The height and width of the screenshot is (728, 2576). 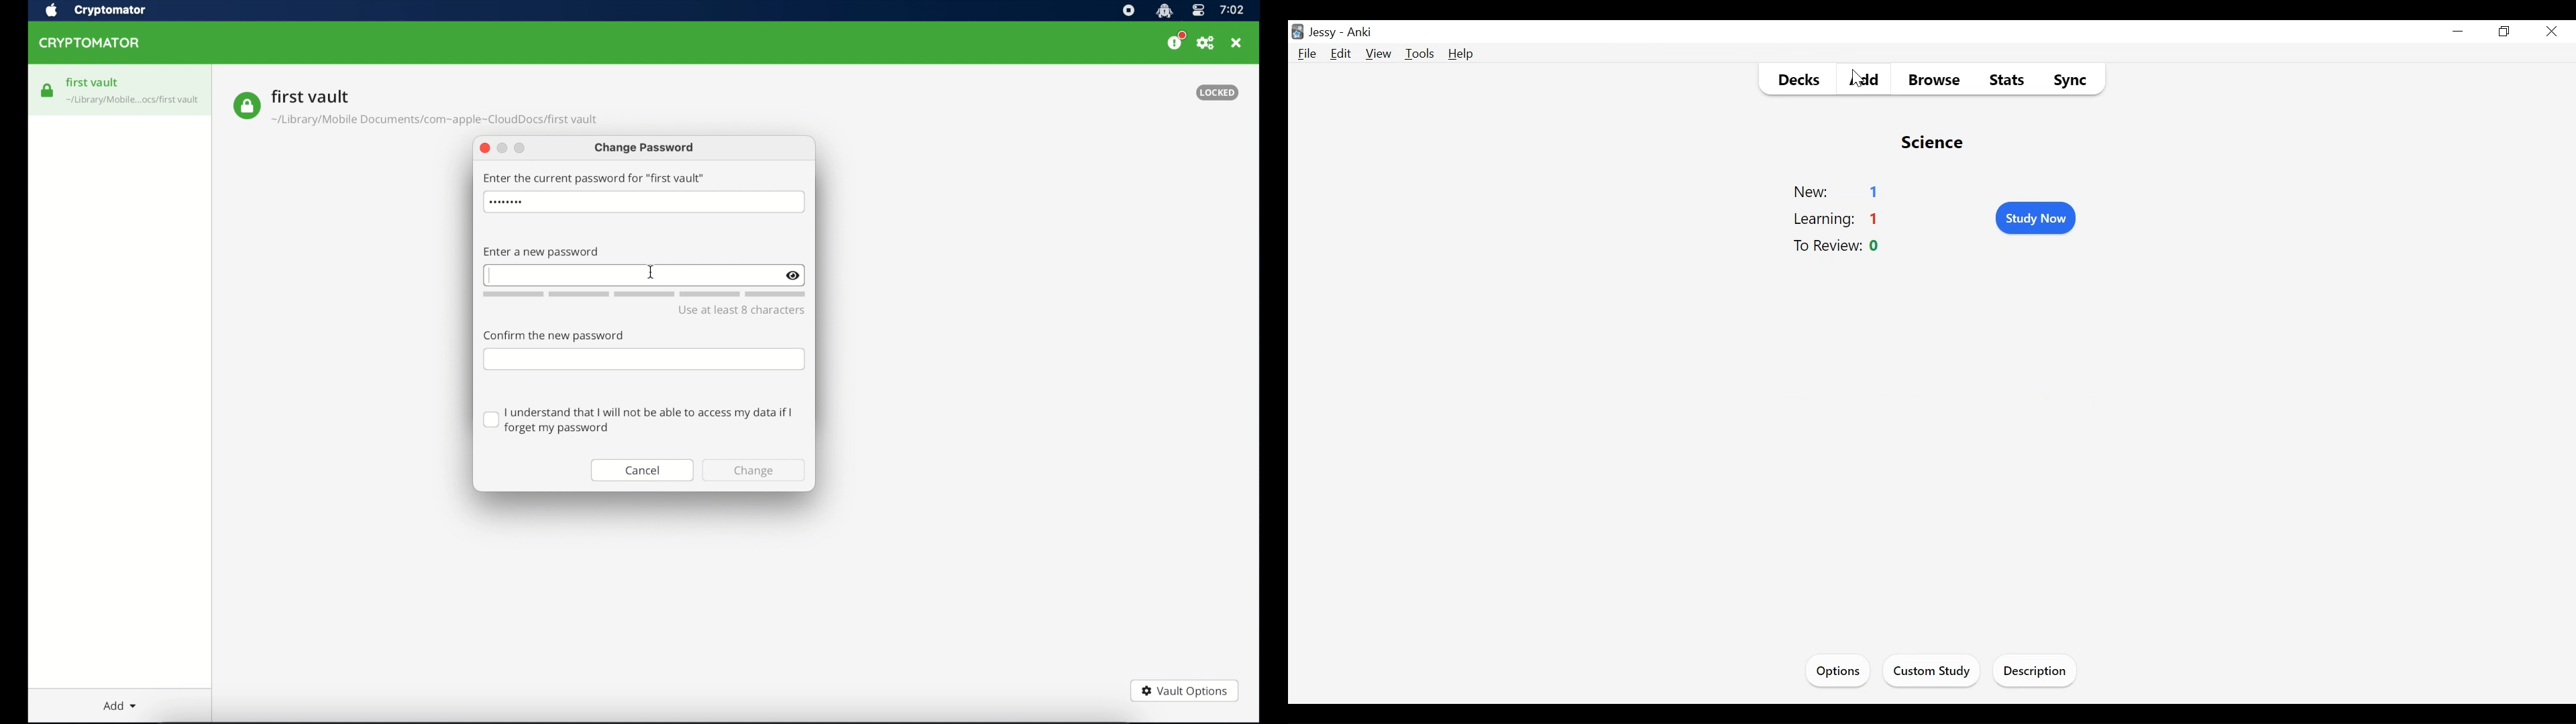 What do you see at coordinates (1838, 246) in the screenshot?
I see `To Review Count` at bounding box center [1838, 246].